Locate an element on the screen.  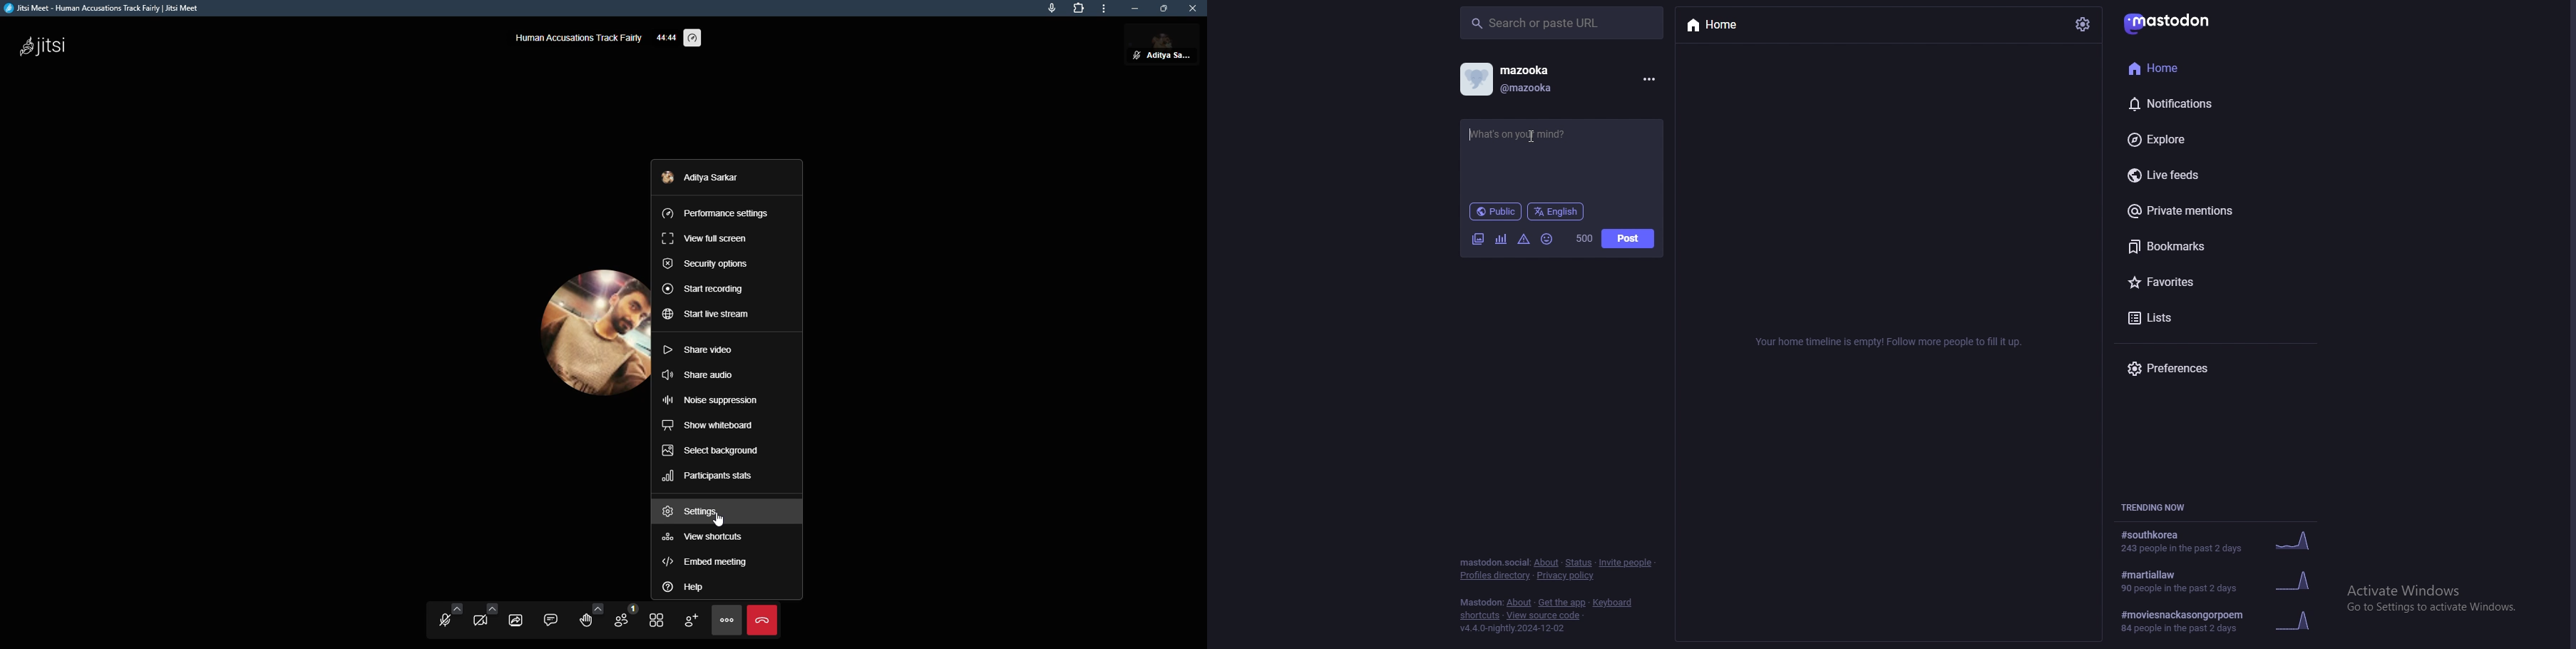
profiles directory is located at coordinates (1496, 576).